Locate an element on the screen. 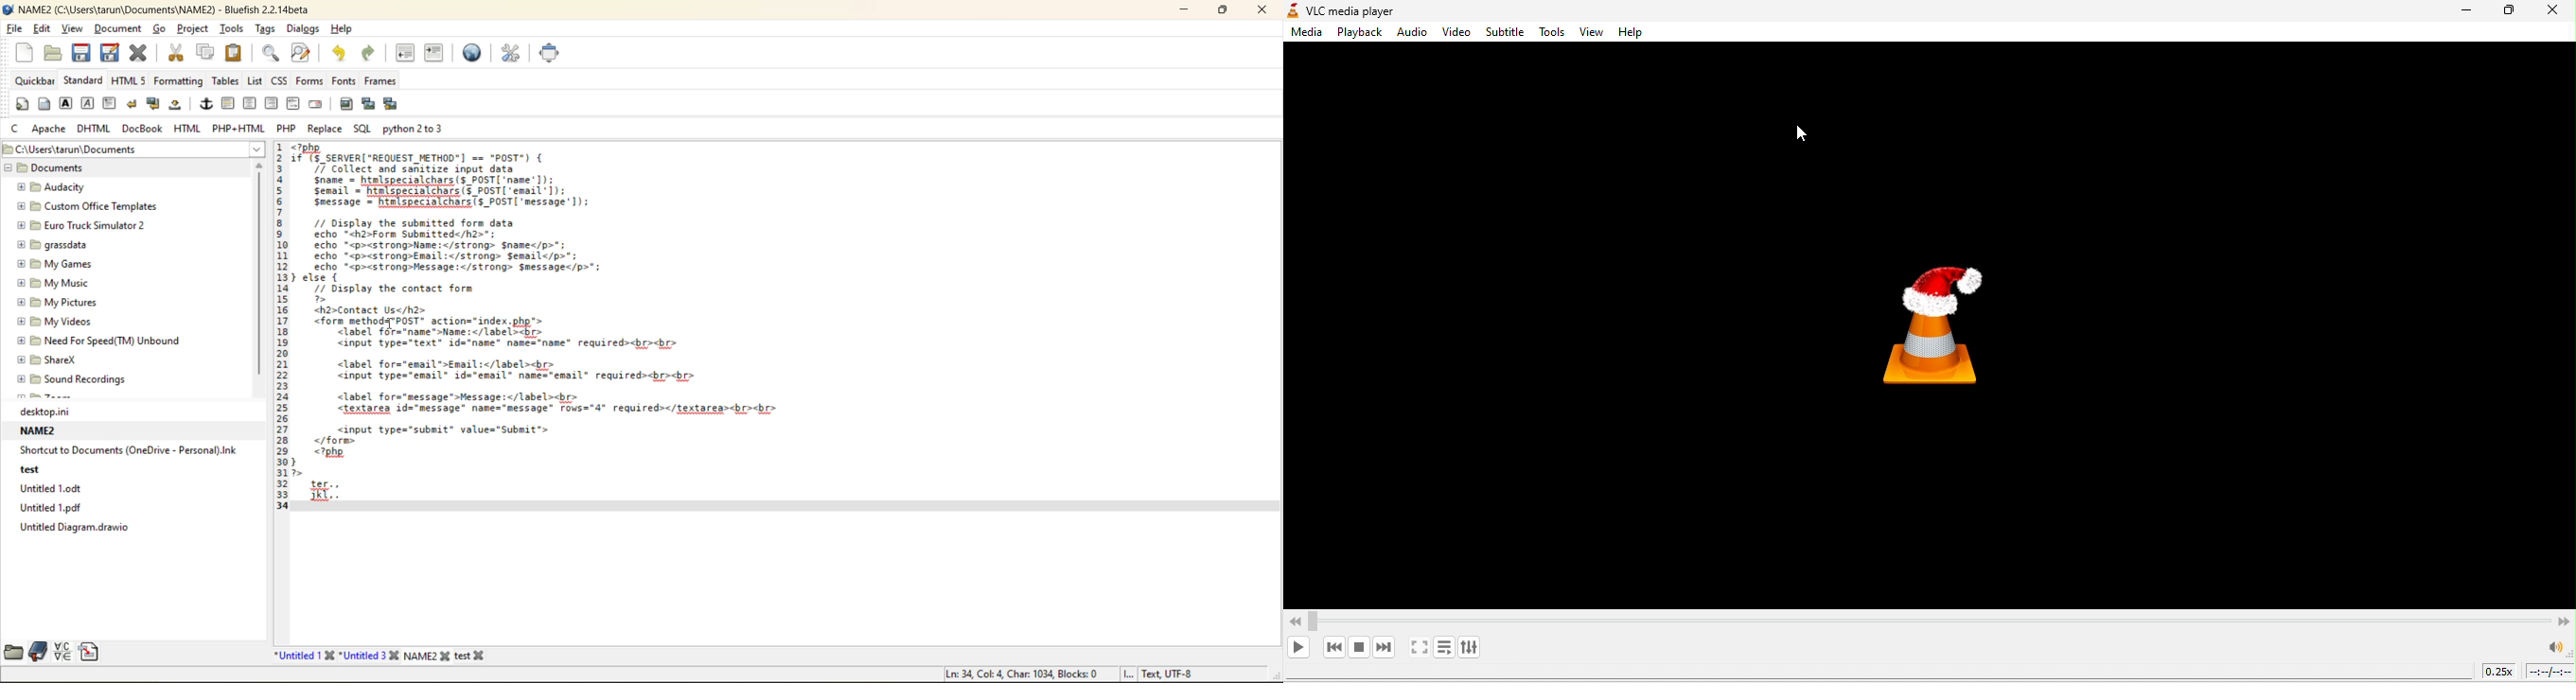  my music is located at coordinates (68, 283).